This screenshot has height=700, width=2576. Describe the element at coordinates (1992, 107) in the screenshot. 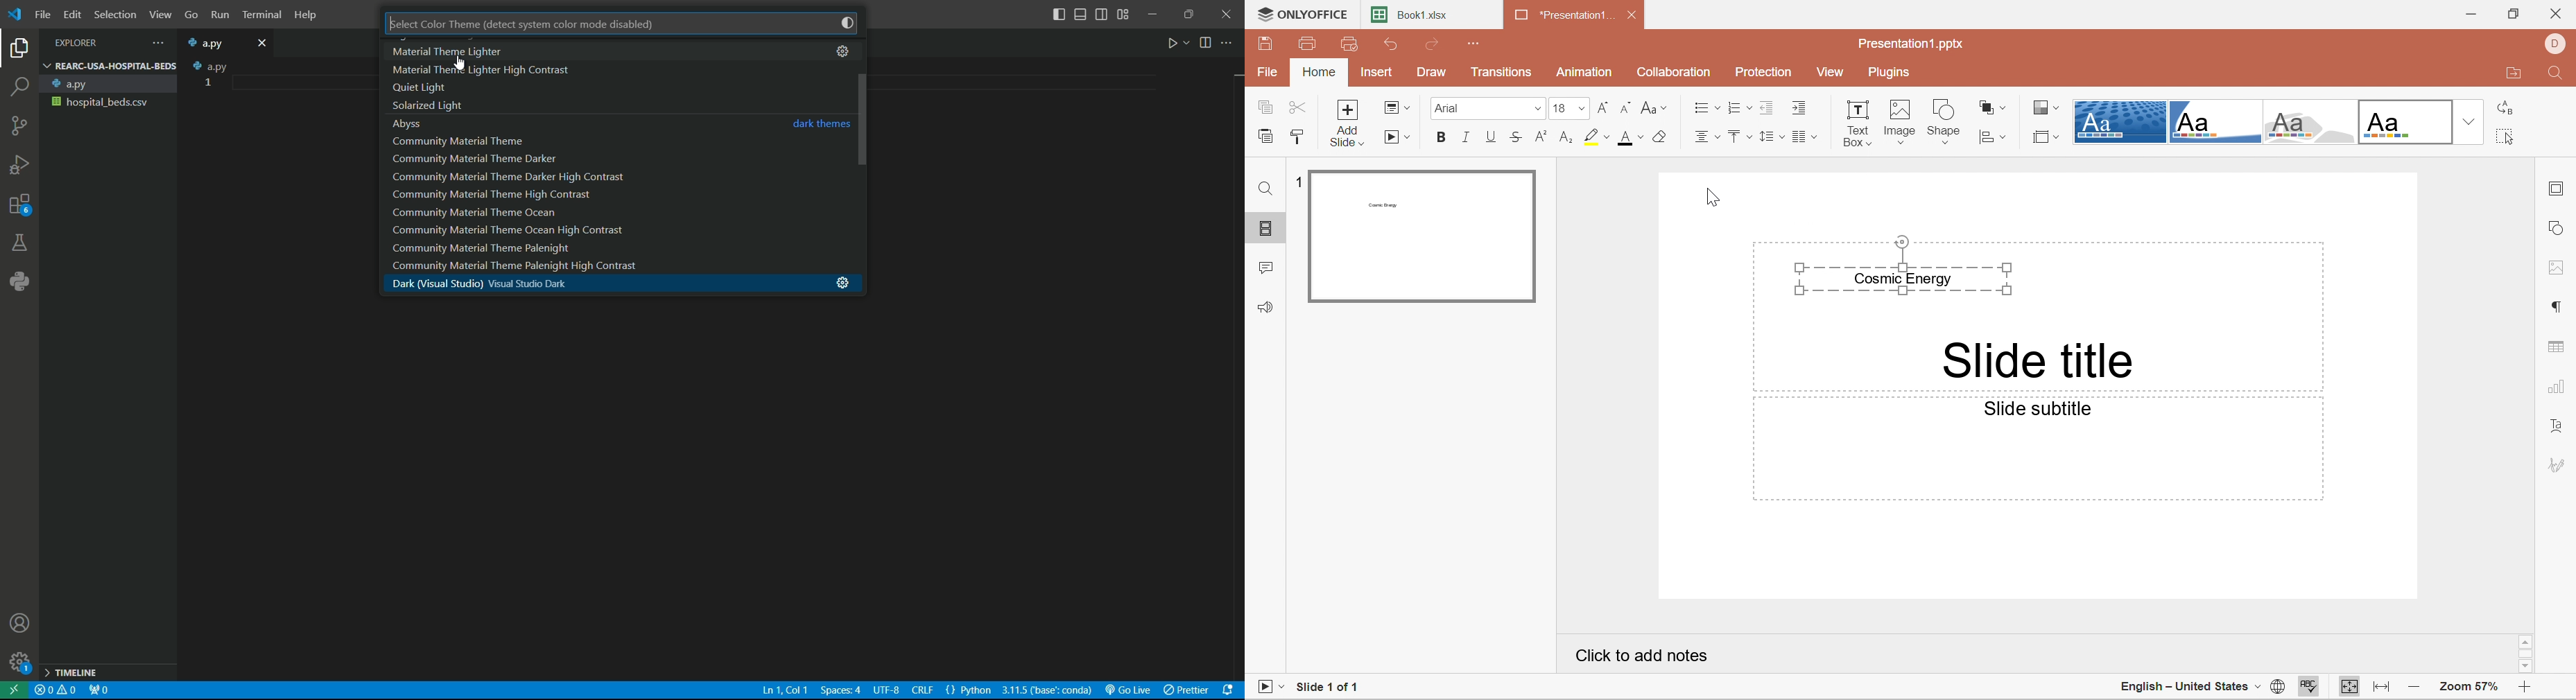

I see `Arrange shapes` at that location.